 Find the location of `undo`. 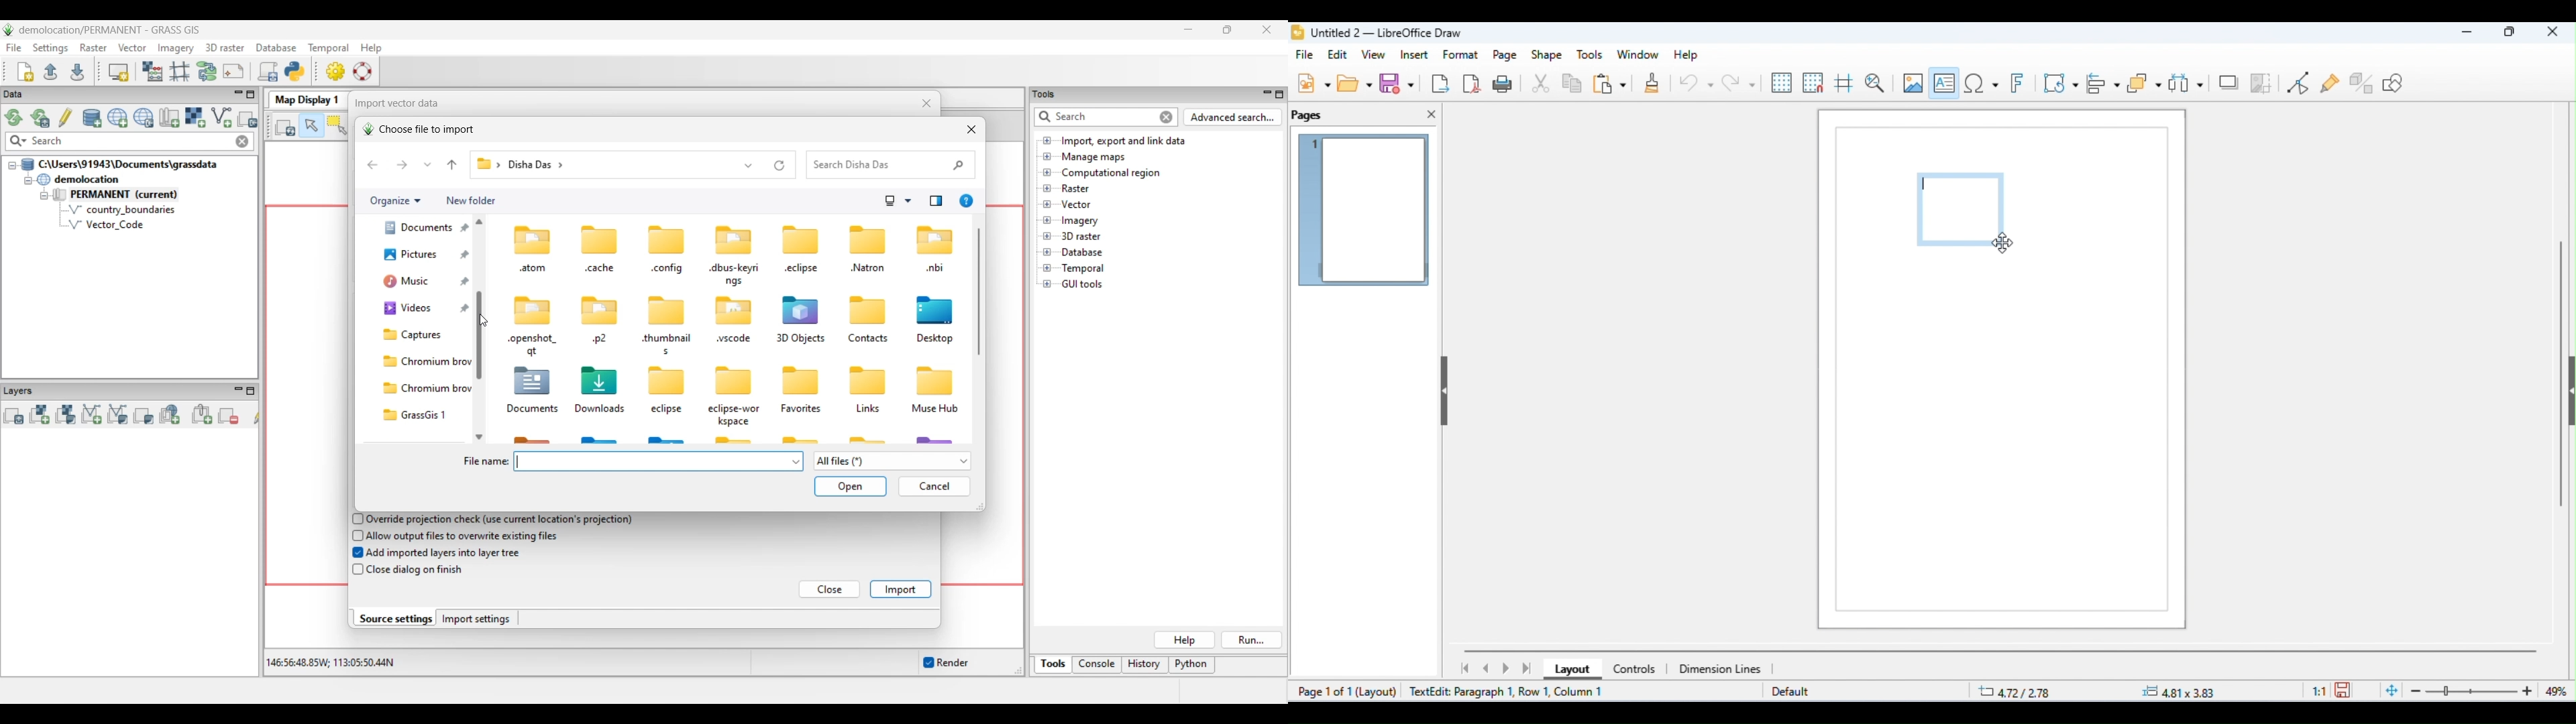

undo is located at coordinates (1696, 85).